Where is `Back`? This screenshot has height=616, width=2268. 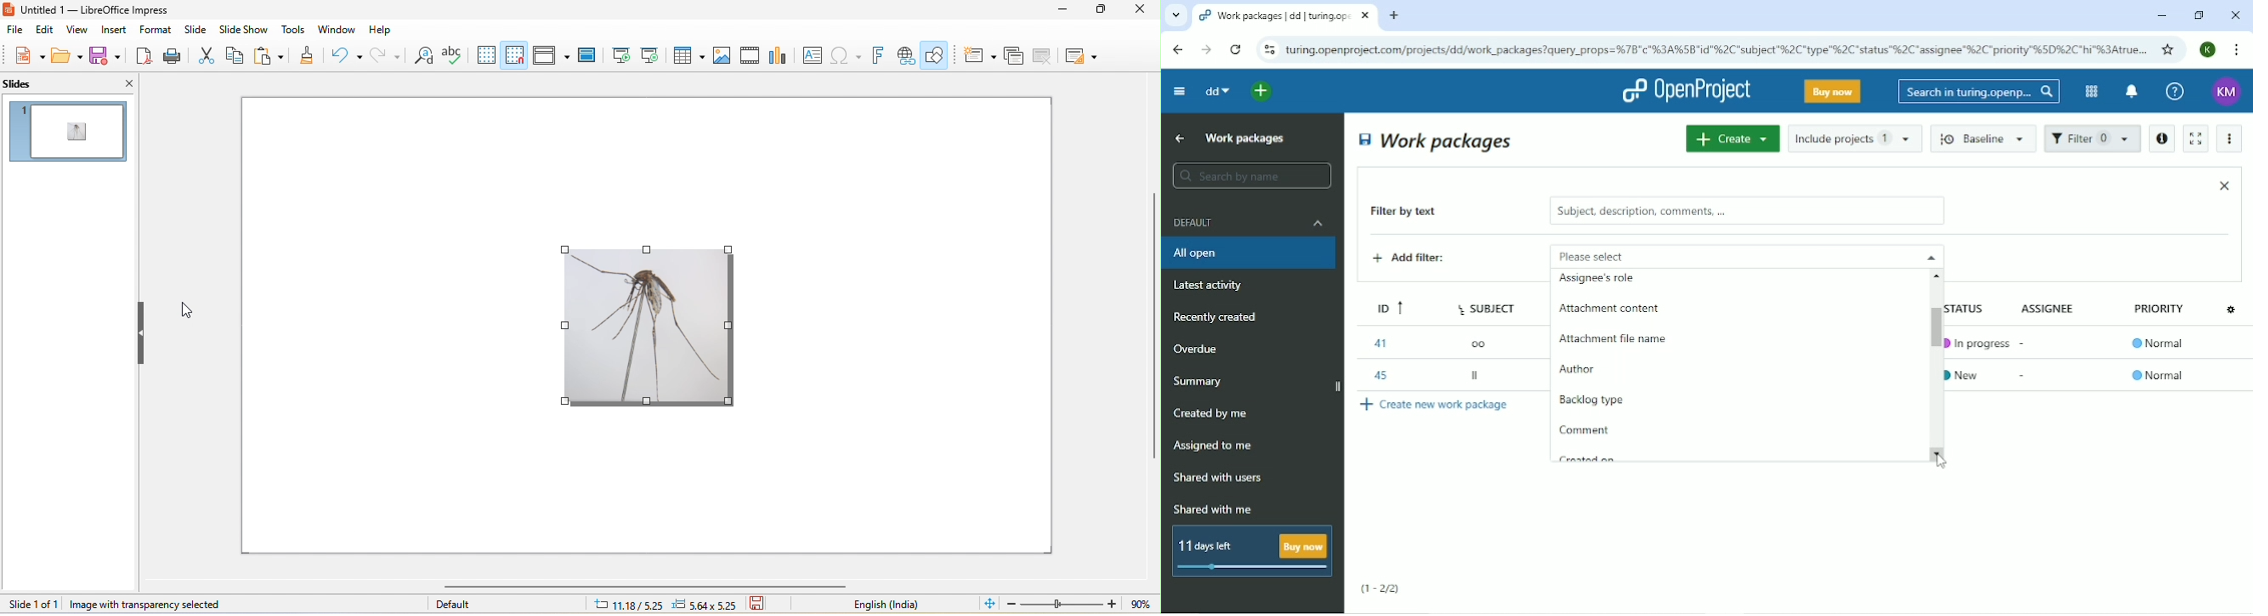
Back is located at coordinates (1177, 49).